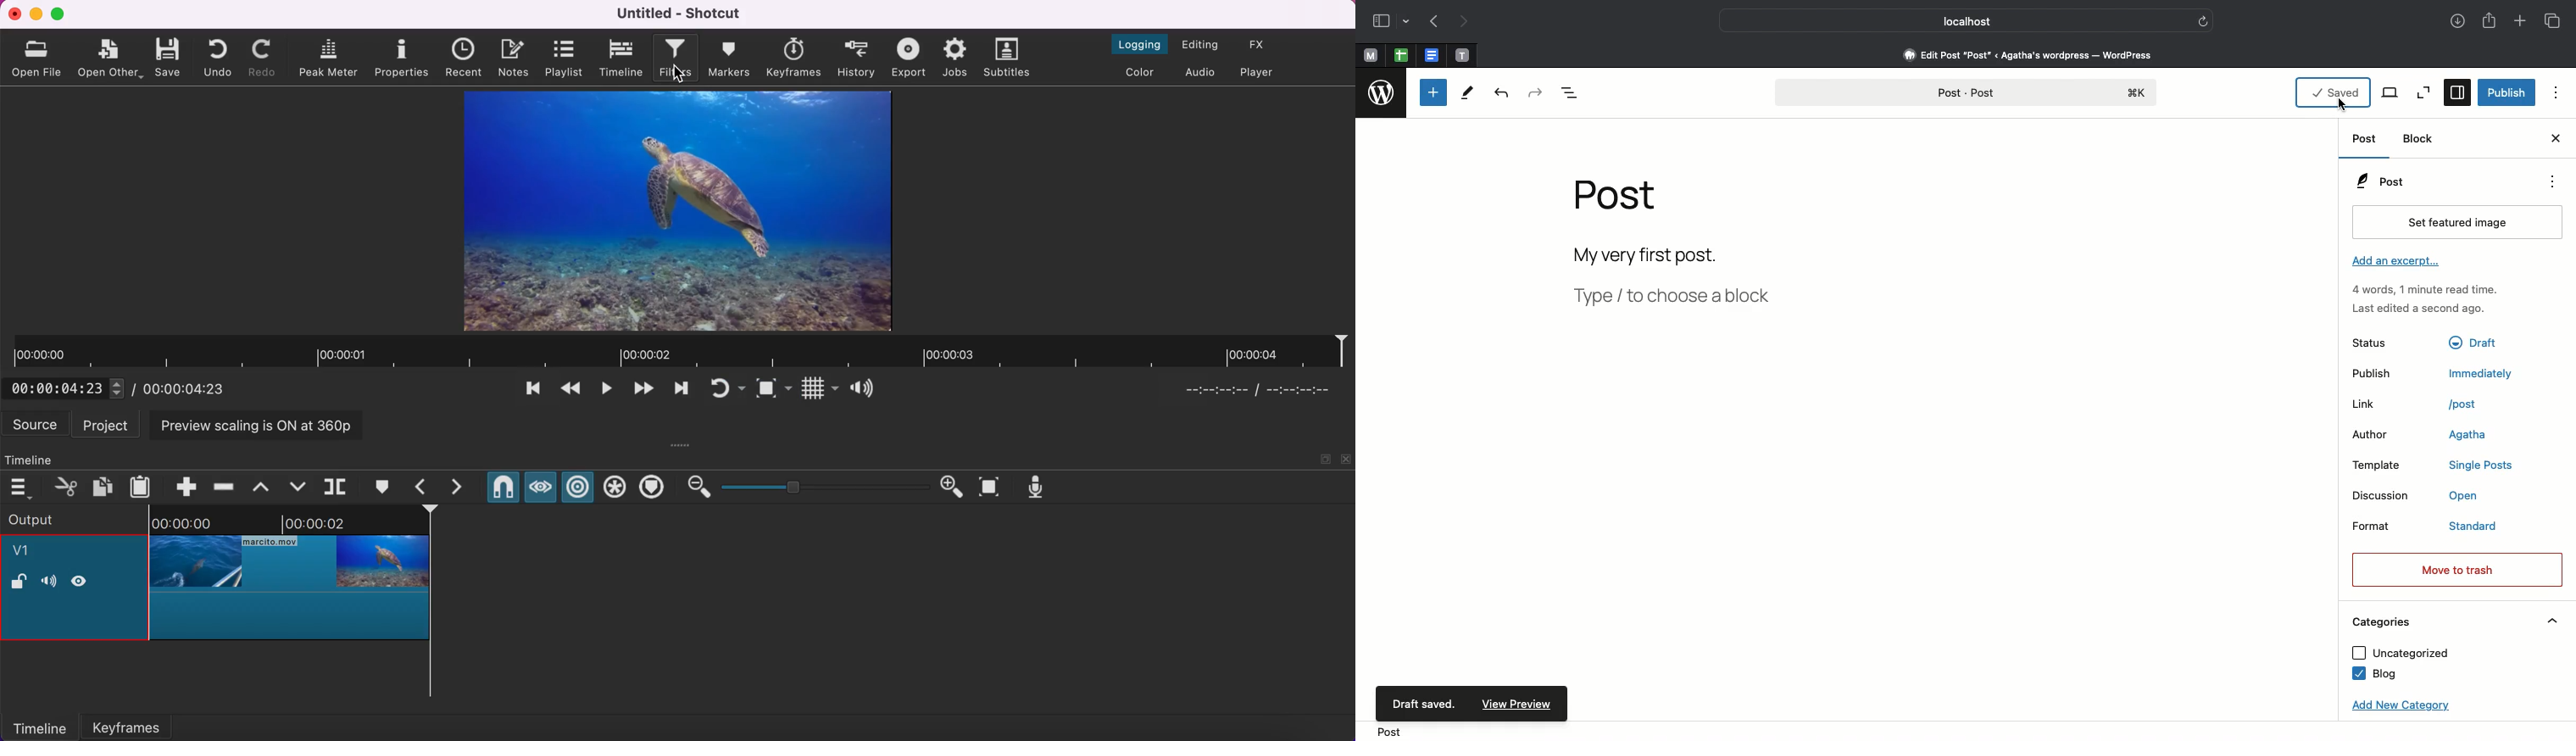 The width and height of the screenshot is (2576, 756). I want to click on Share, so click(2489, 22).